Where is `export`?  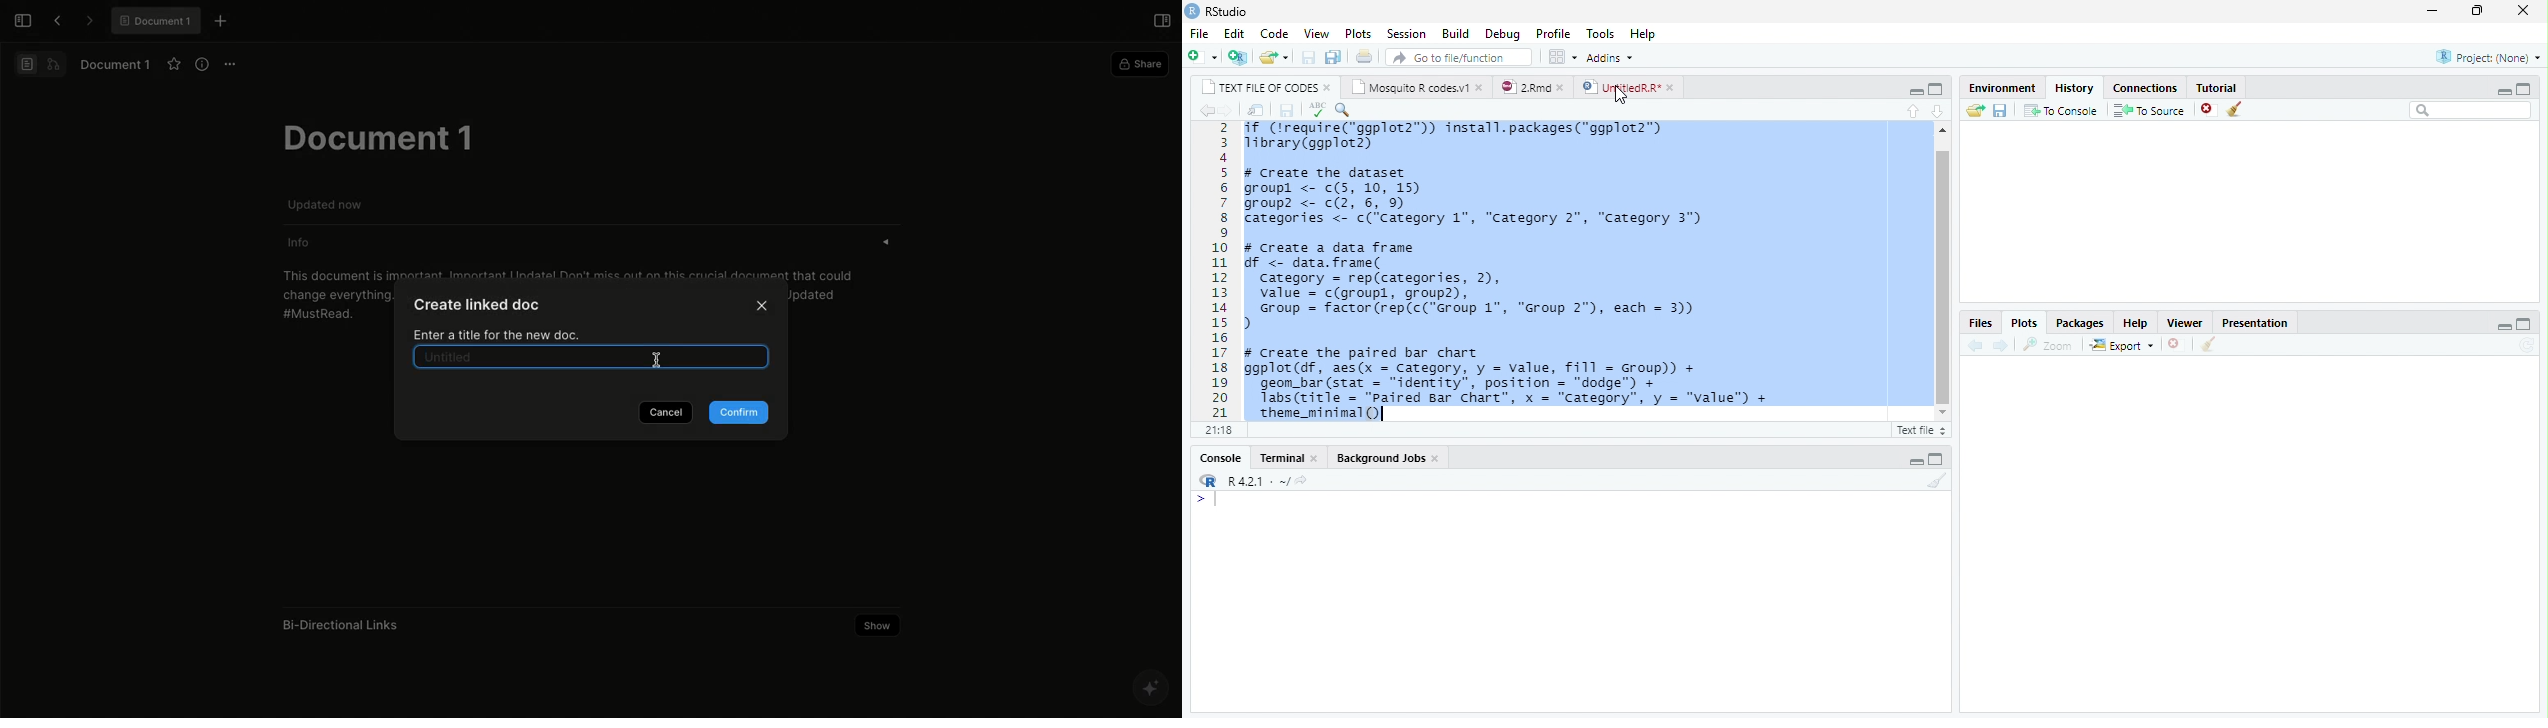
export is located at coordinates (2118, 345).